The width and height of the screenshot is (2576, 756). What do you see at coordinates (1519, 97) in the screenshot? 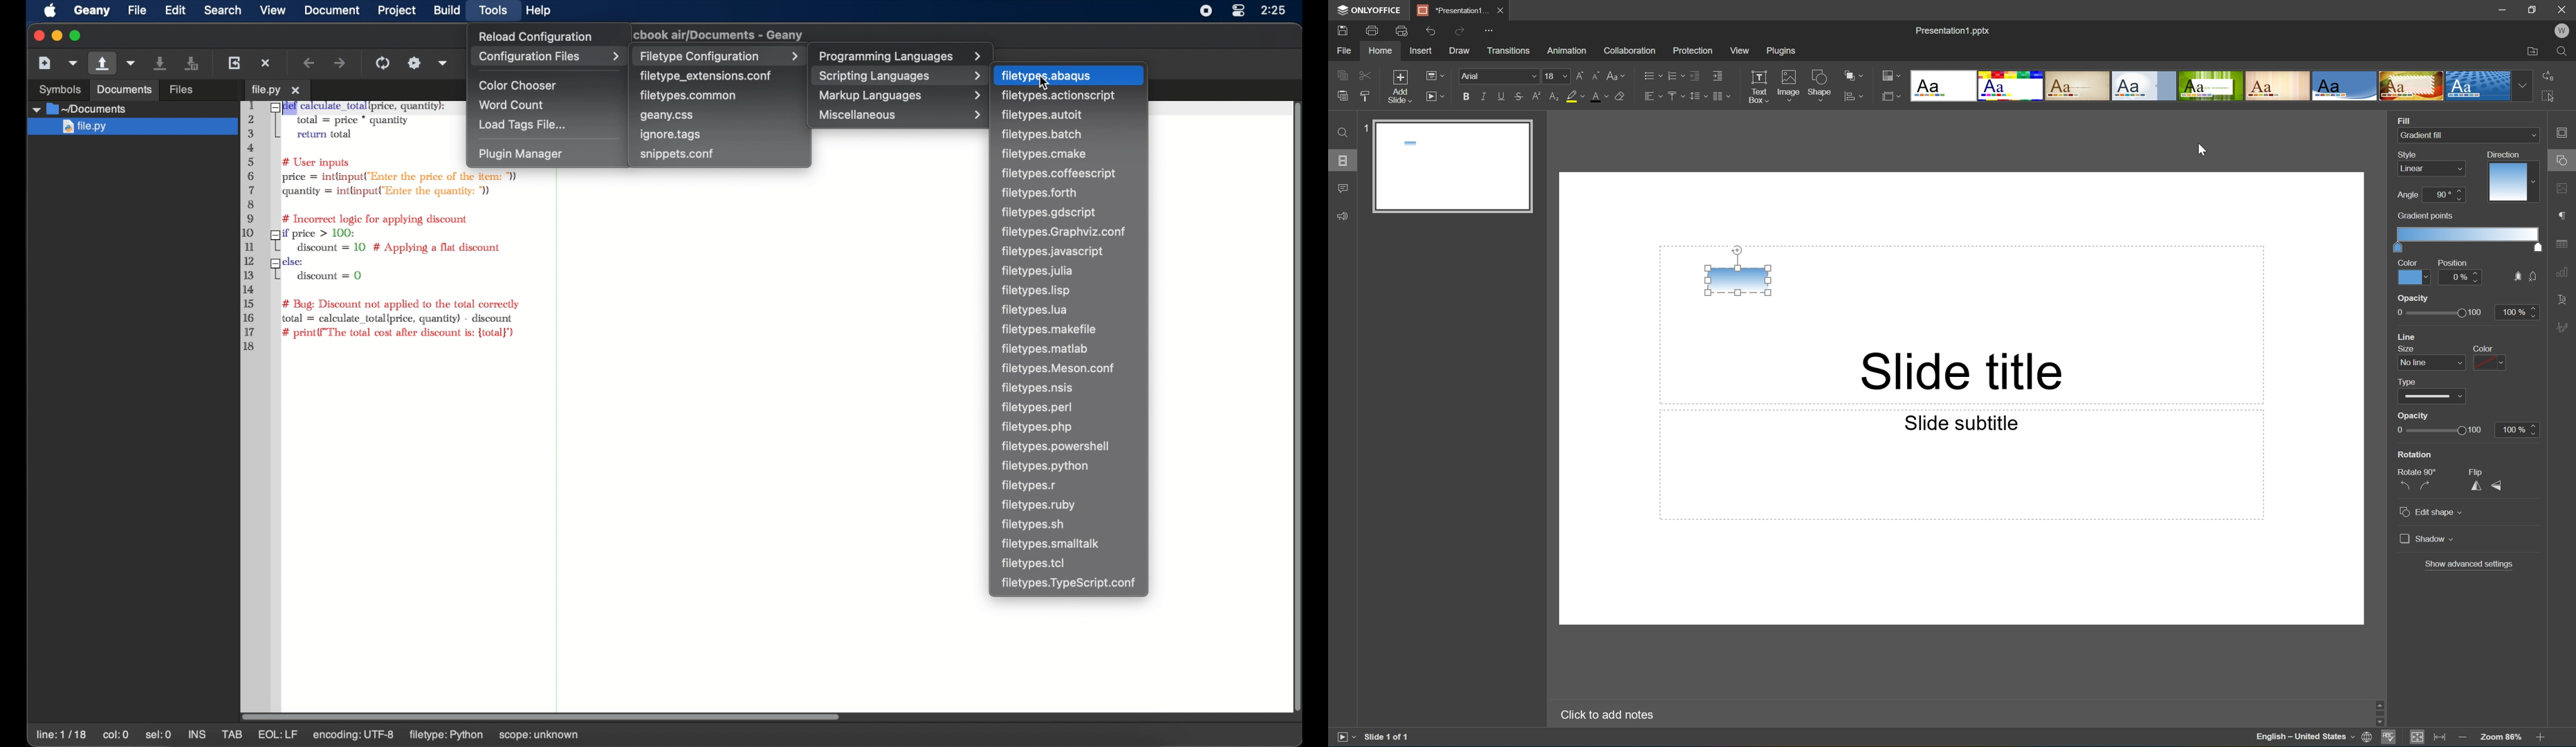
I see `Strikethrough` at bounding box center [1519, 97].